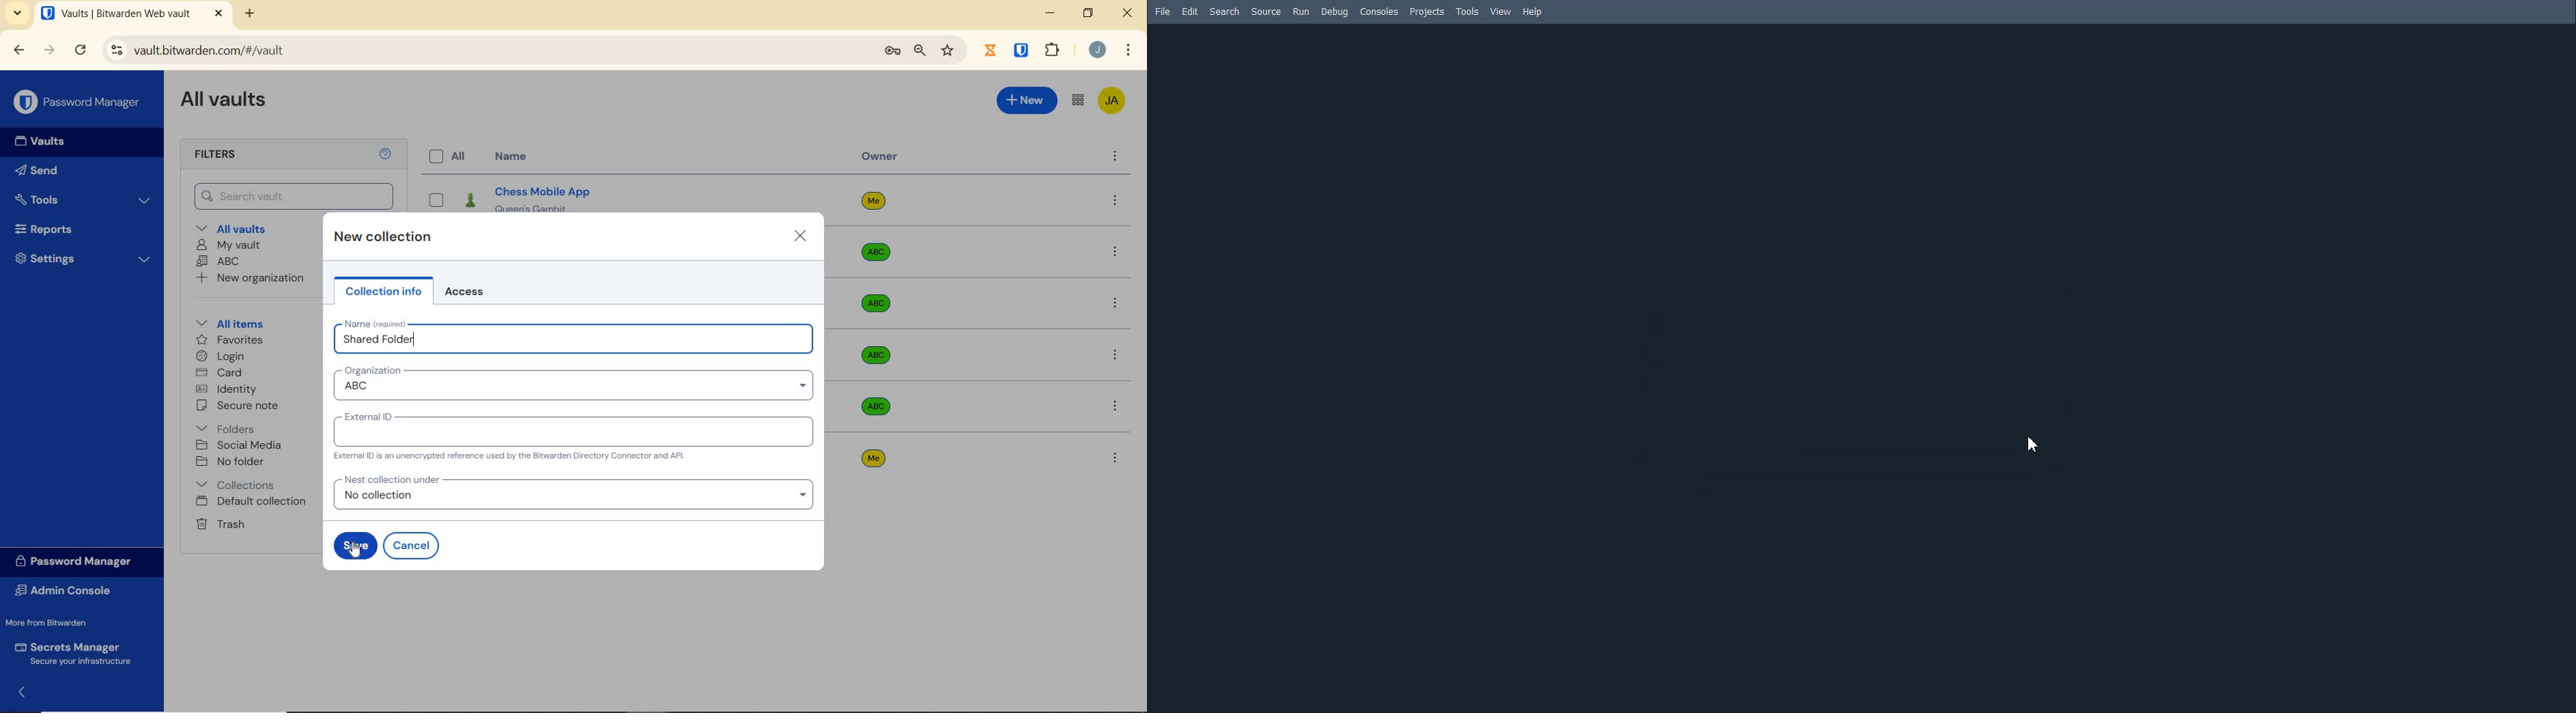  What do you see at coordinates (1118, 458) in the screenshot?
I see `more options` at bounding box center [1118, 458].